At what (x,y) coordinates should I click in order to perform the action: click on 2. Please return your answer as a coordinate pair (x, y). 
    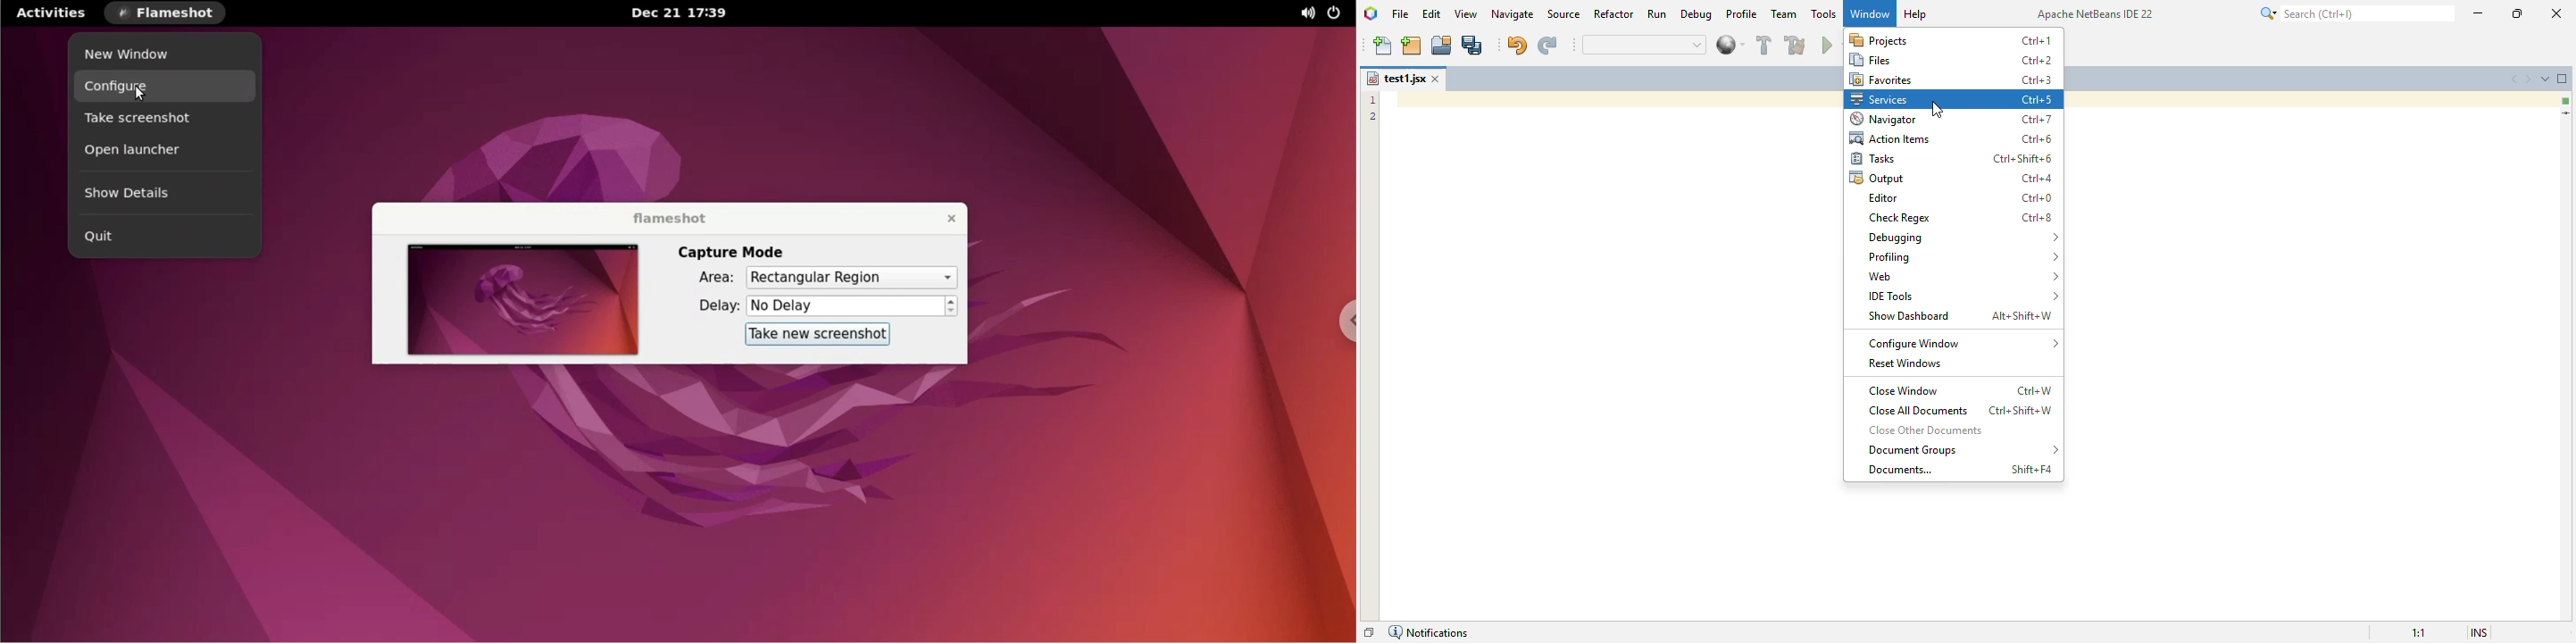
    Looking at the image, I should click on (1369, 117).